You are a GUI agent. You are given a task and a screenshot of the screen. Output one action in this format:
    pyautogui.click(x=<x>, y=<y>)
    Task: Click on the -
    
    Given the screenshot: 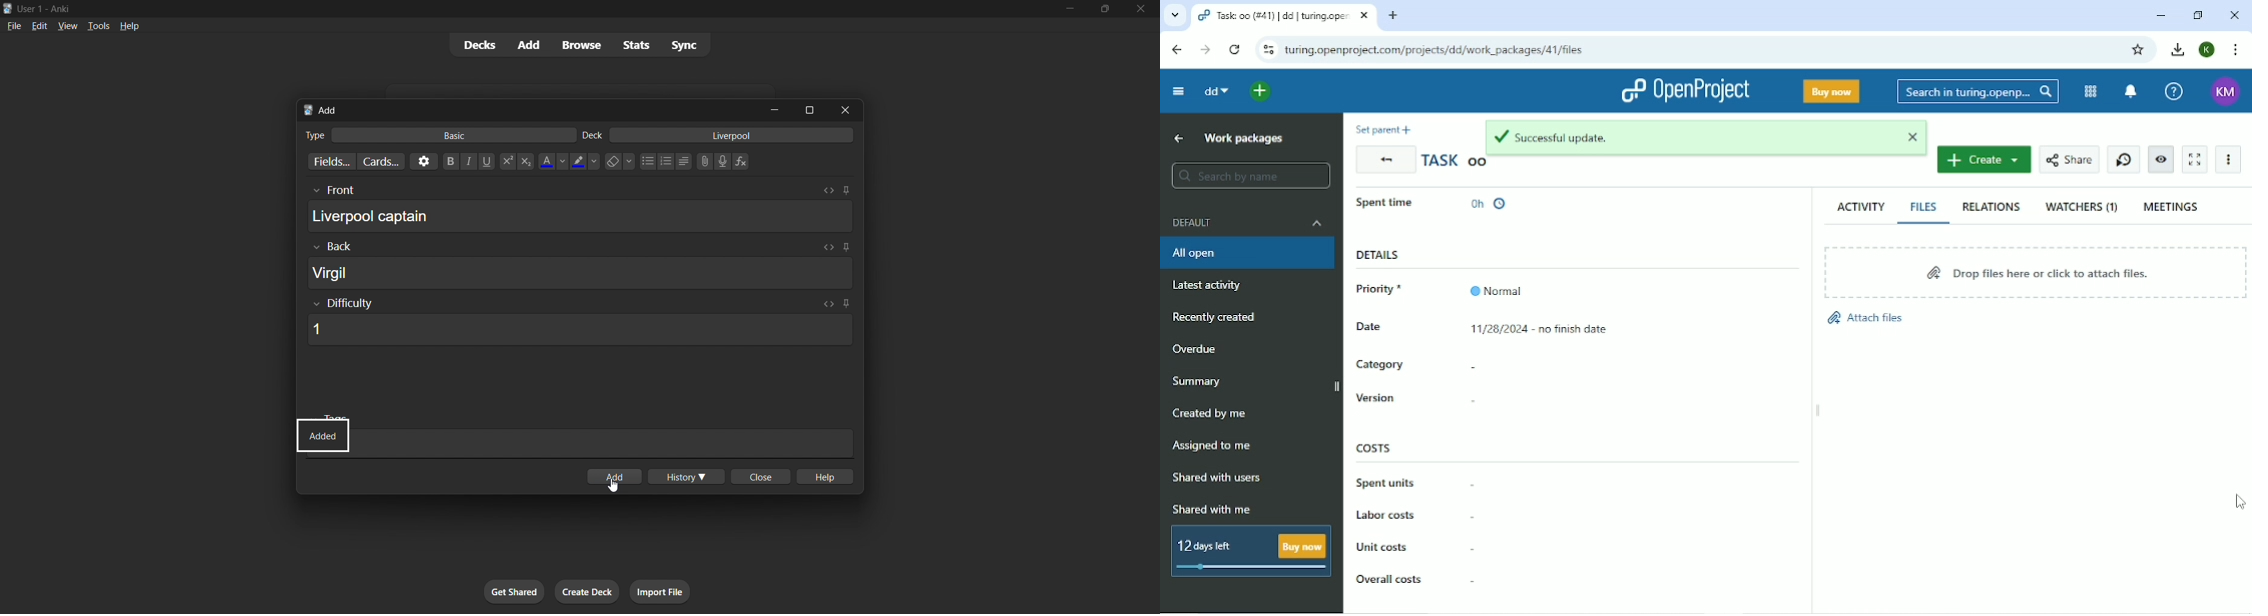 What is the action you would take?
    pyautogui.click(x=1478, y=403)
    